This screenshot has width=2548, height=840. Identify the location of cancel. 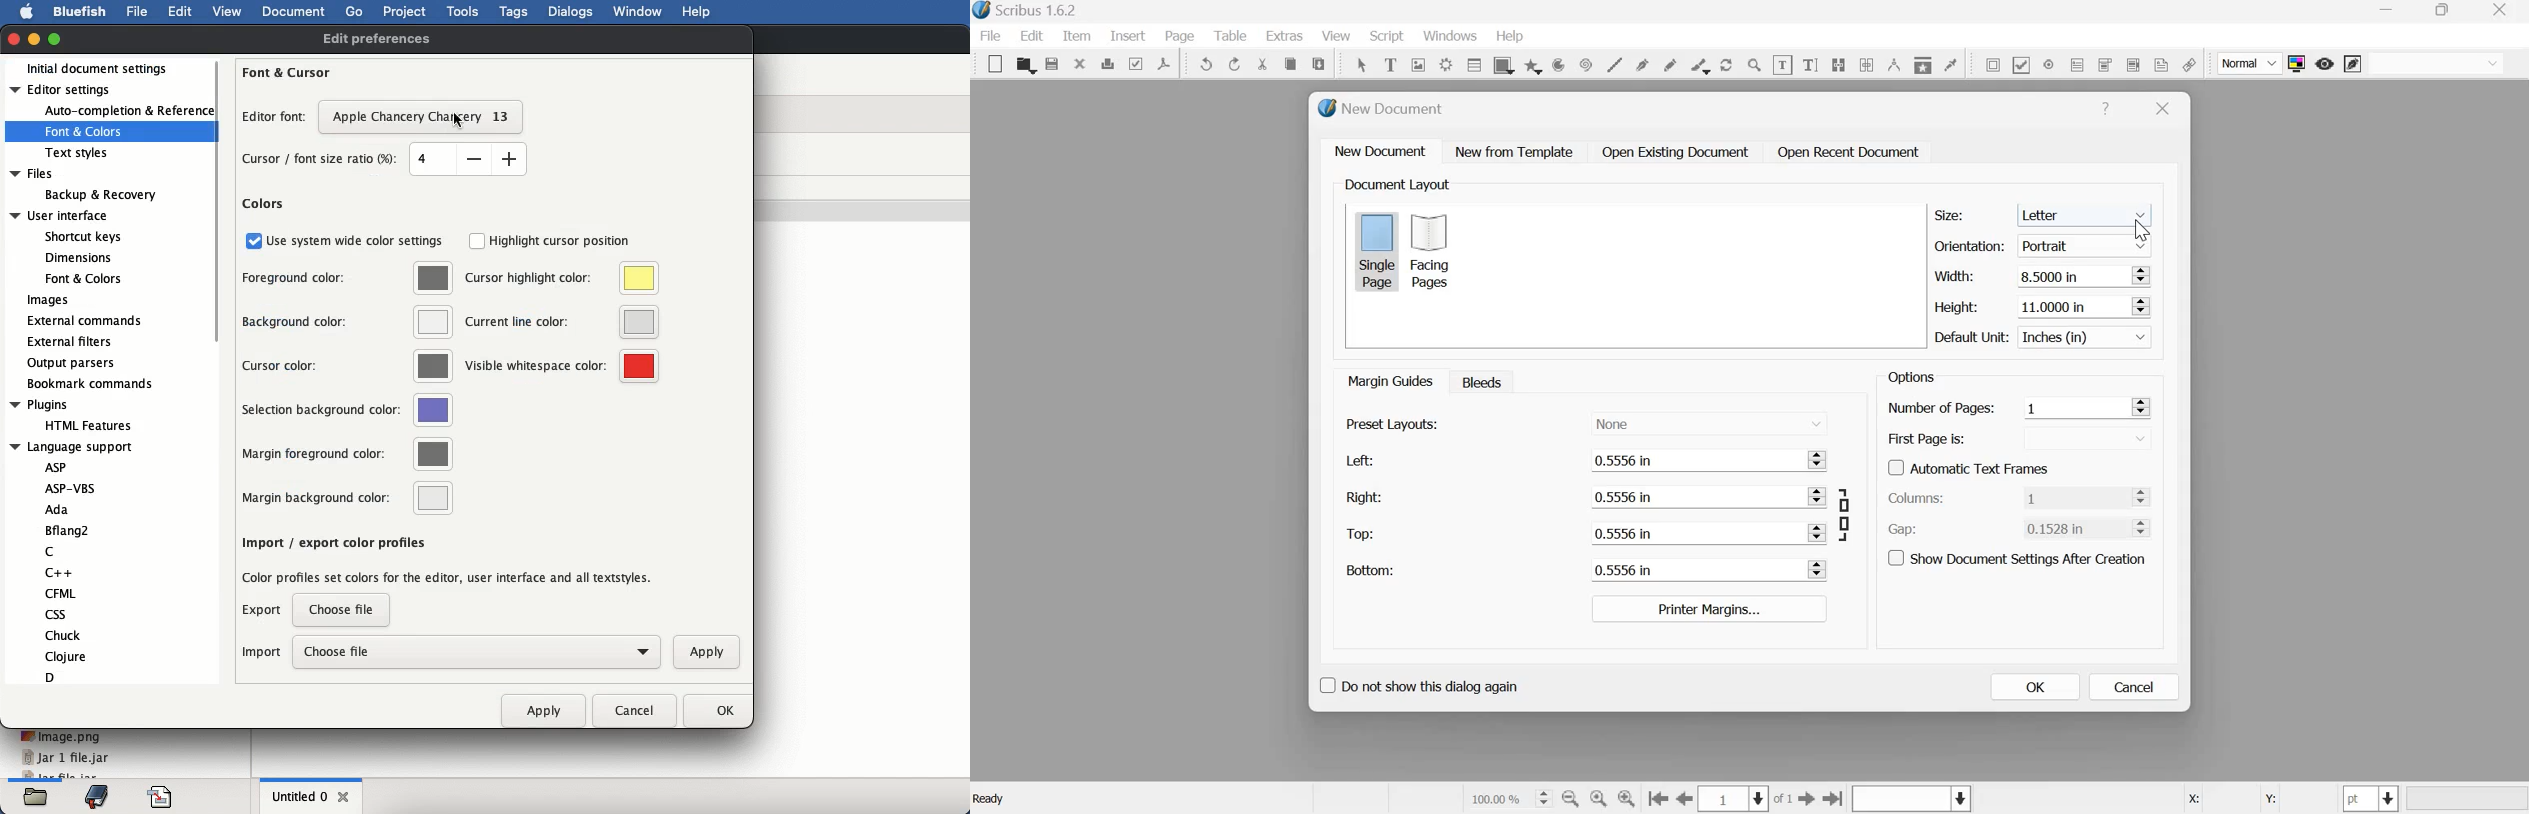
(632, 710).